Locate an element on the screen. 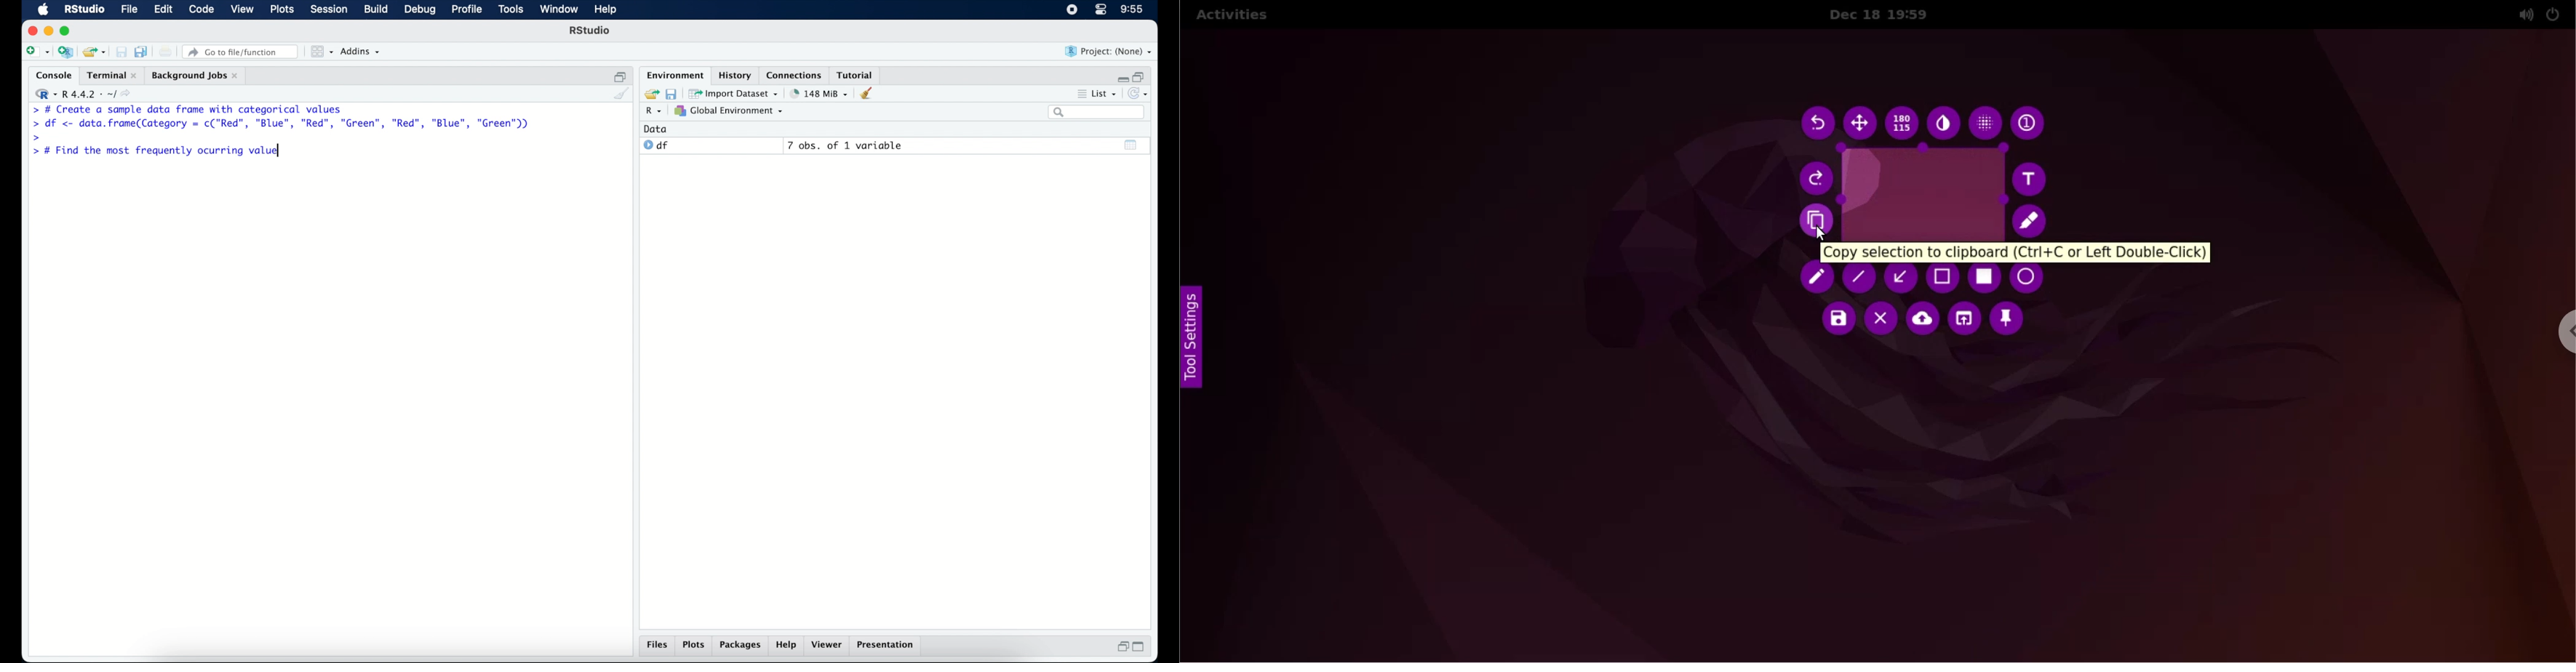  minimize is located at coordinates (1121, 77).